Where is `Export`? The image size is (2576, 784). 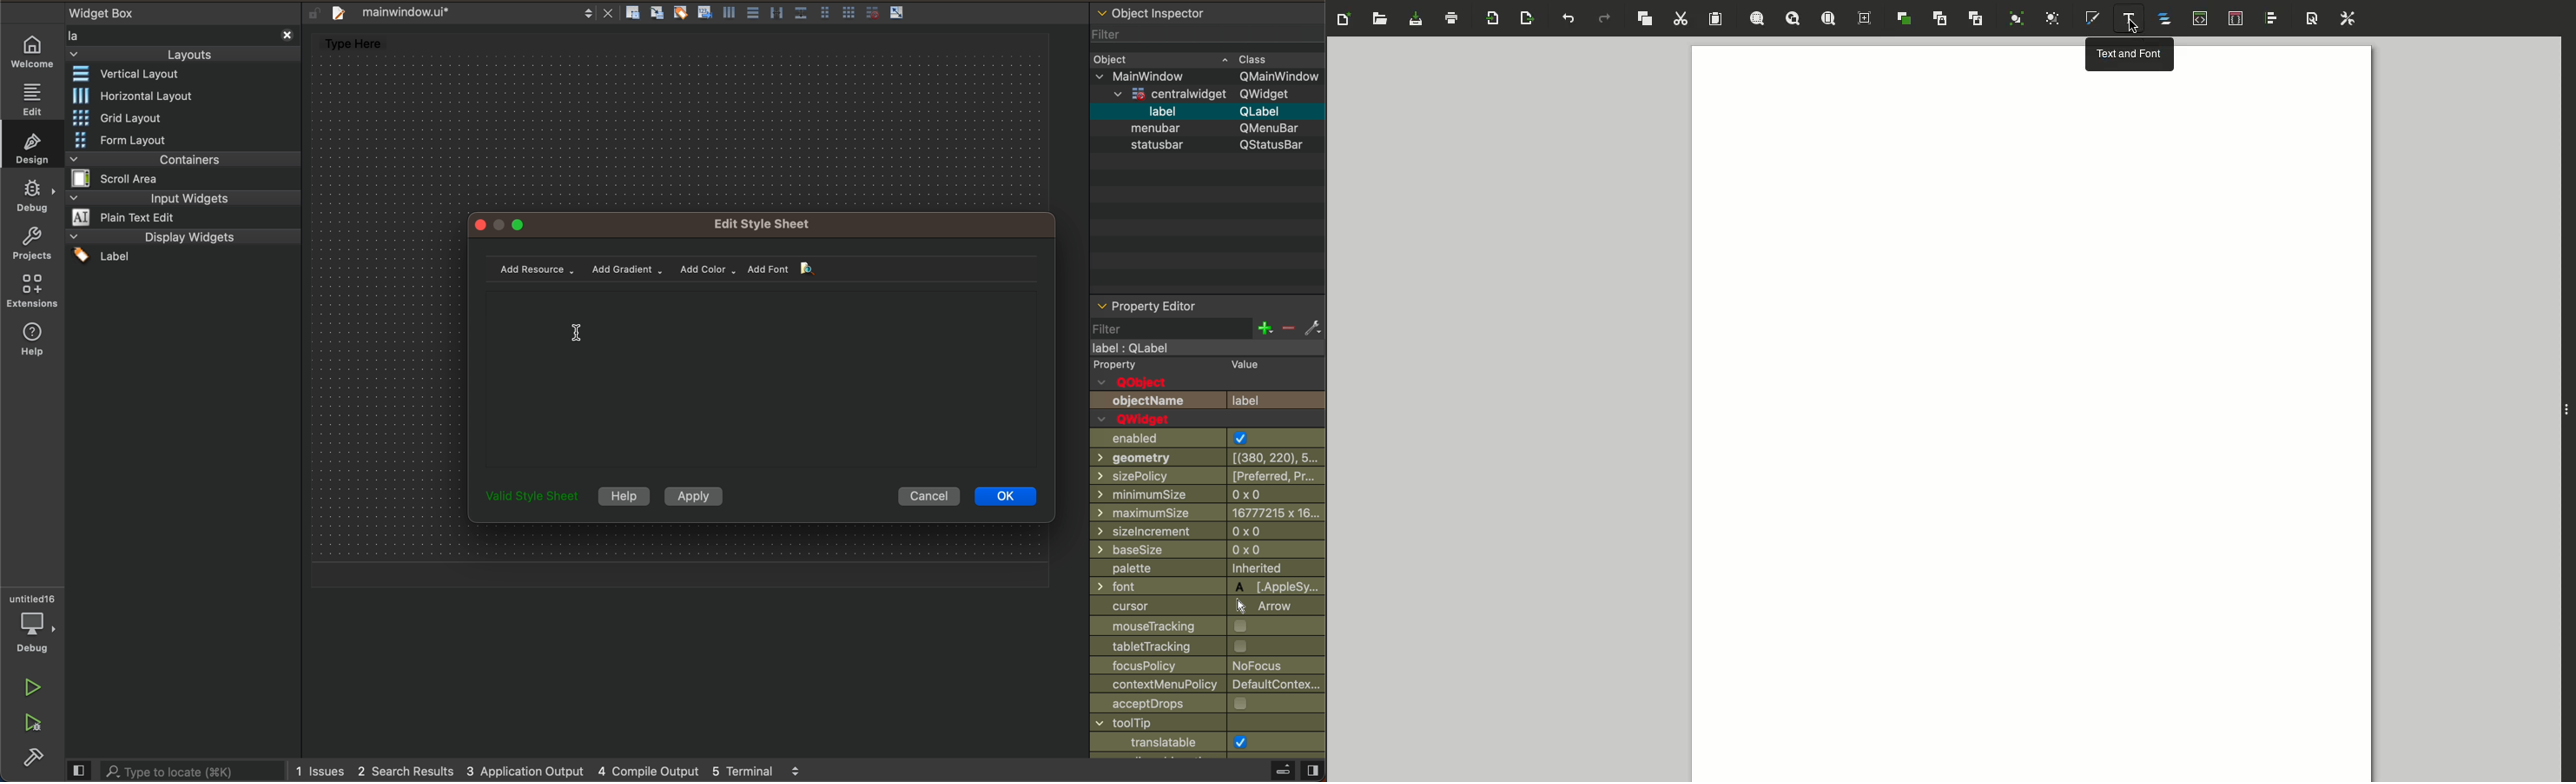 Export is located at coordinates (1529, 19).